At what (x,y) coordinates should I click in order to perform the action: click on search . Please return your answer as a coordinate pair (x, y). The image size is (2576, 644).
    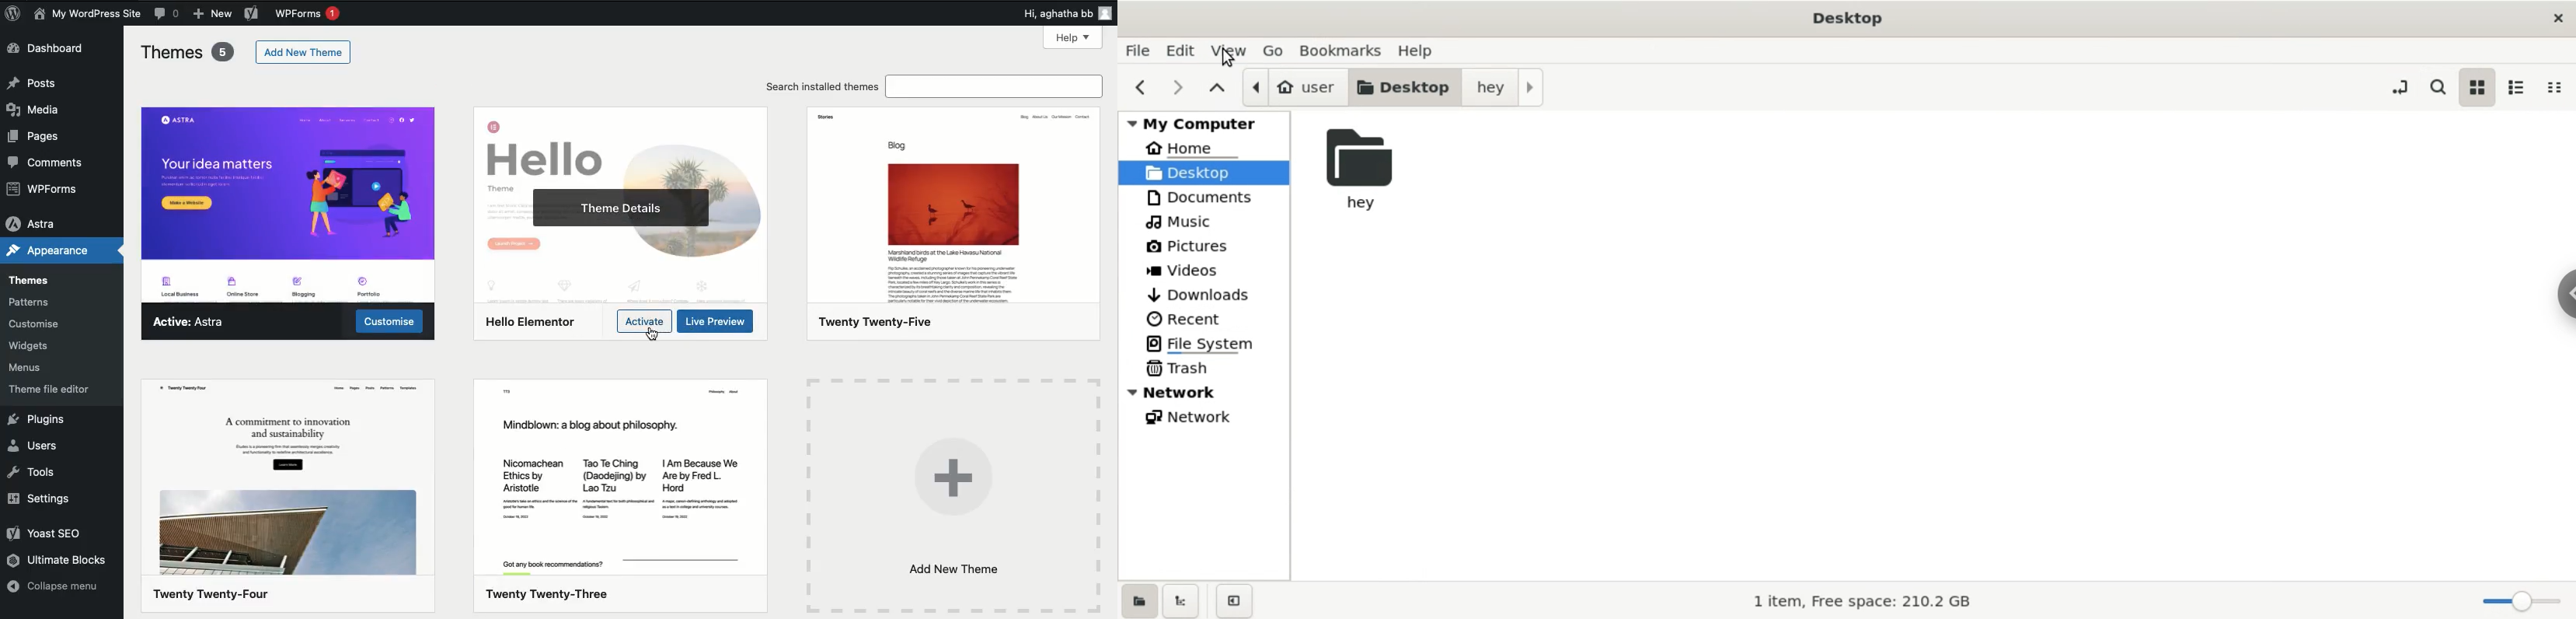
    Looking at the image, I should click on (2437, 87).